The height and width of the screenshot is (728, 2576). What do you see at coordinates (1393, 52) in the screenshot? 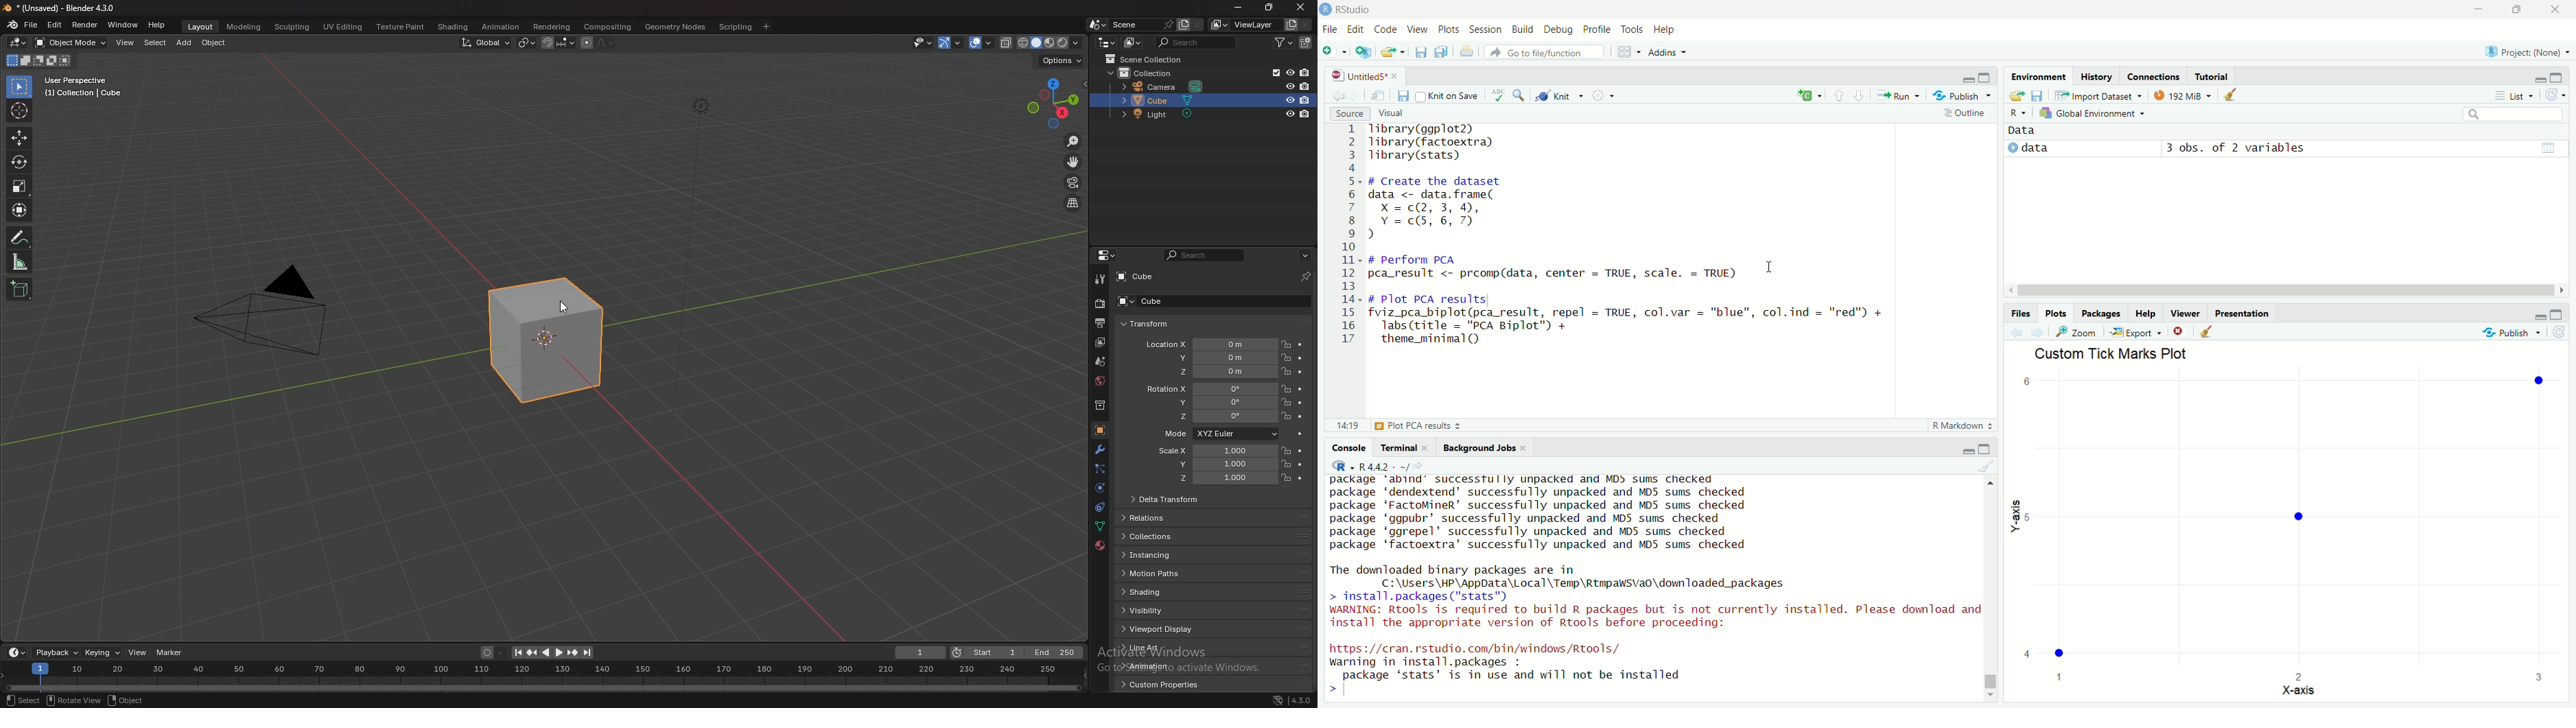
I see `open an existing file` at bounding box center [1393, 52].